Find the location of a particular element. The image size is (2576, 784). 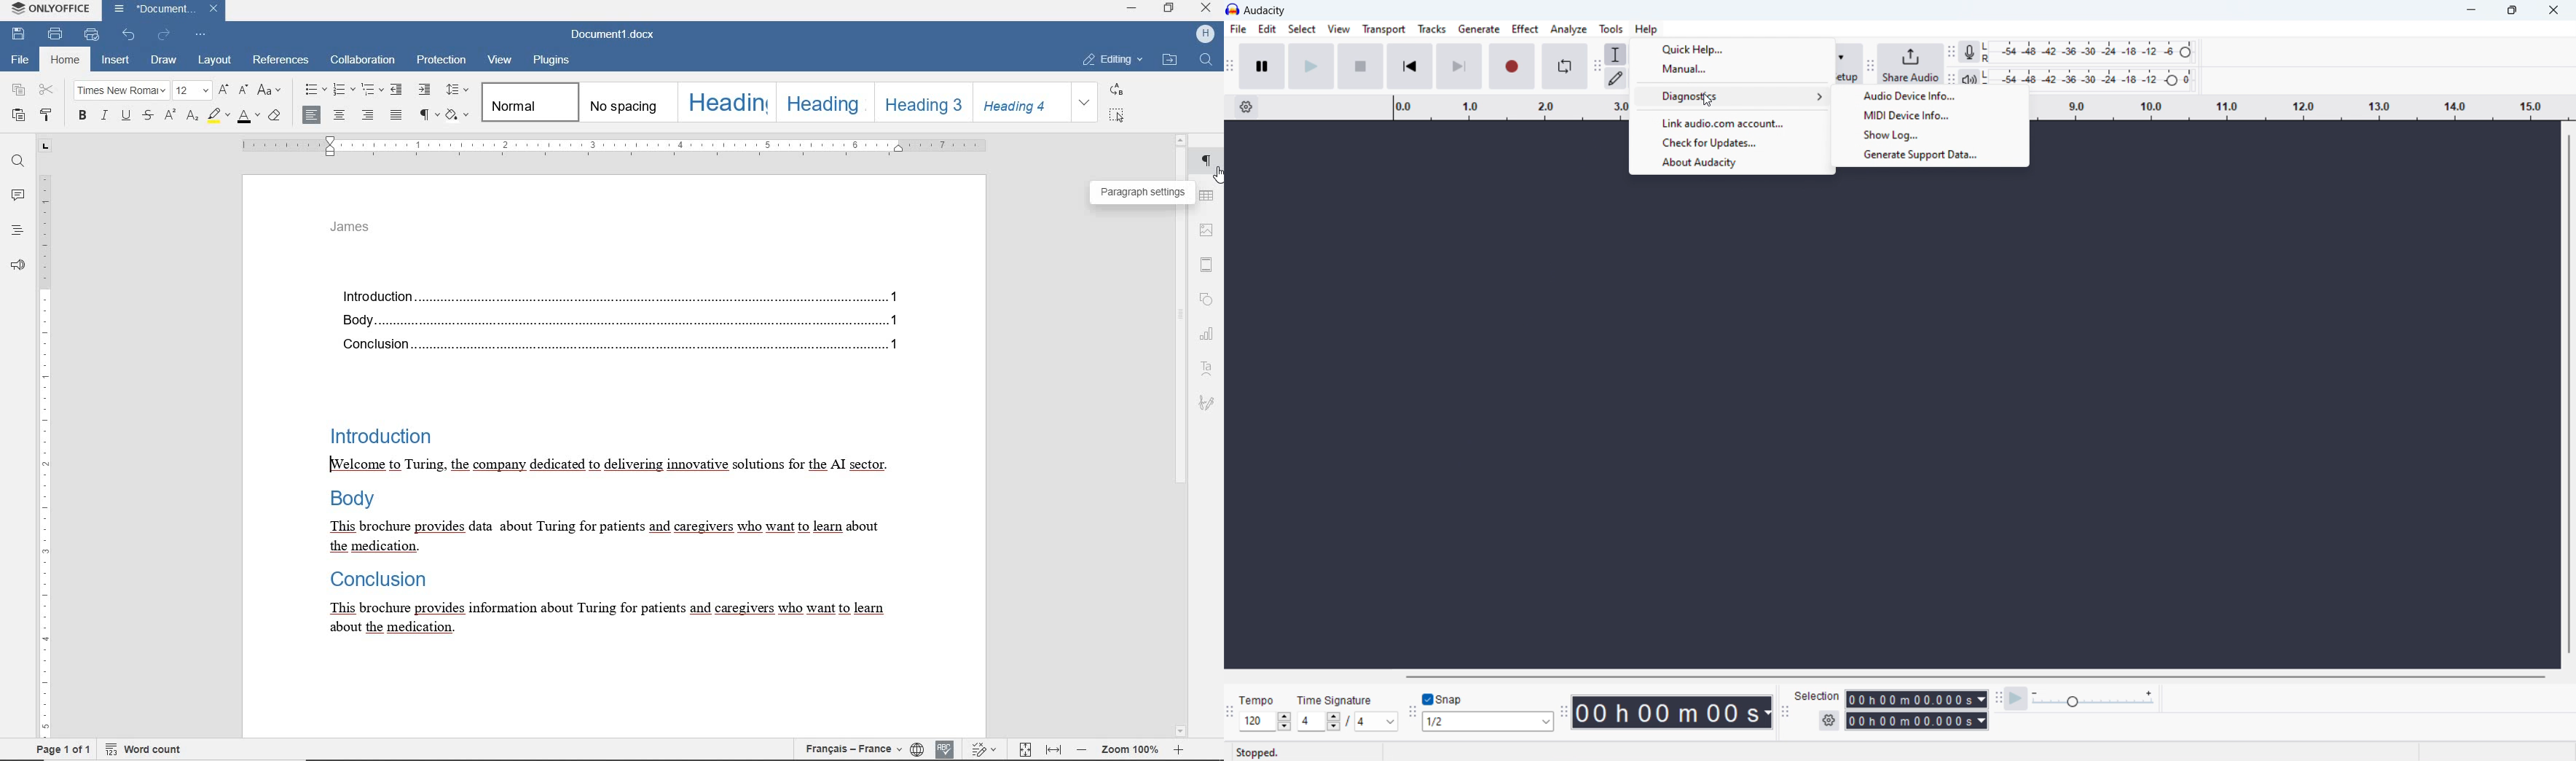

settings is located at coordinates (1829, 720).